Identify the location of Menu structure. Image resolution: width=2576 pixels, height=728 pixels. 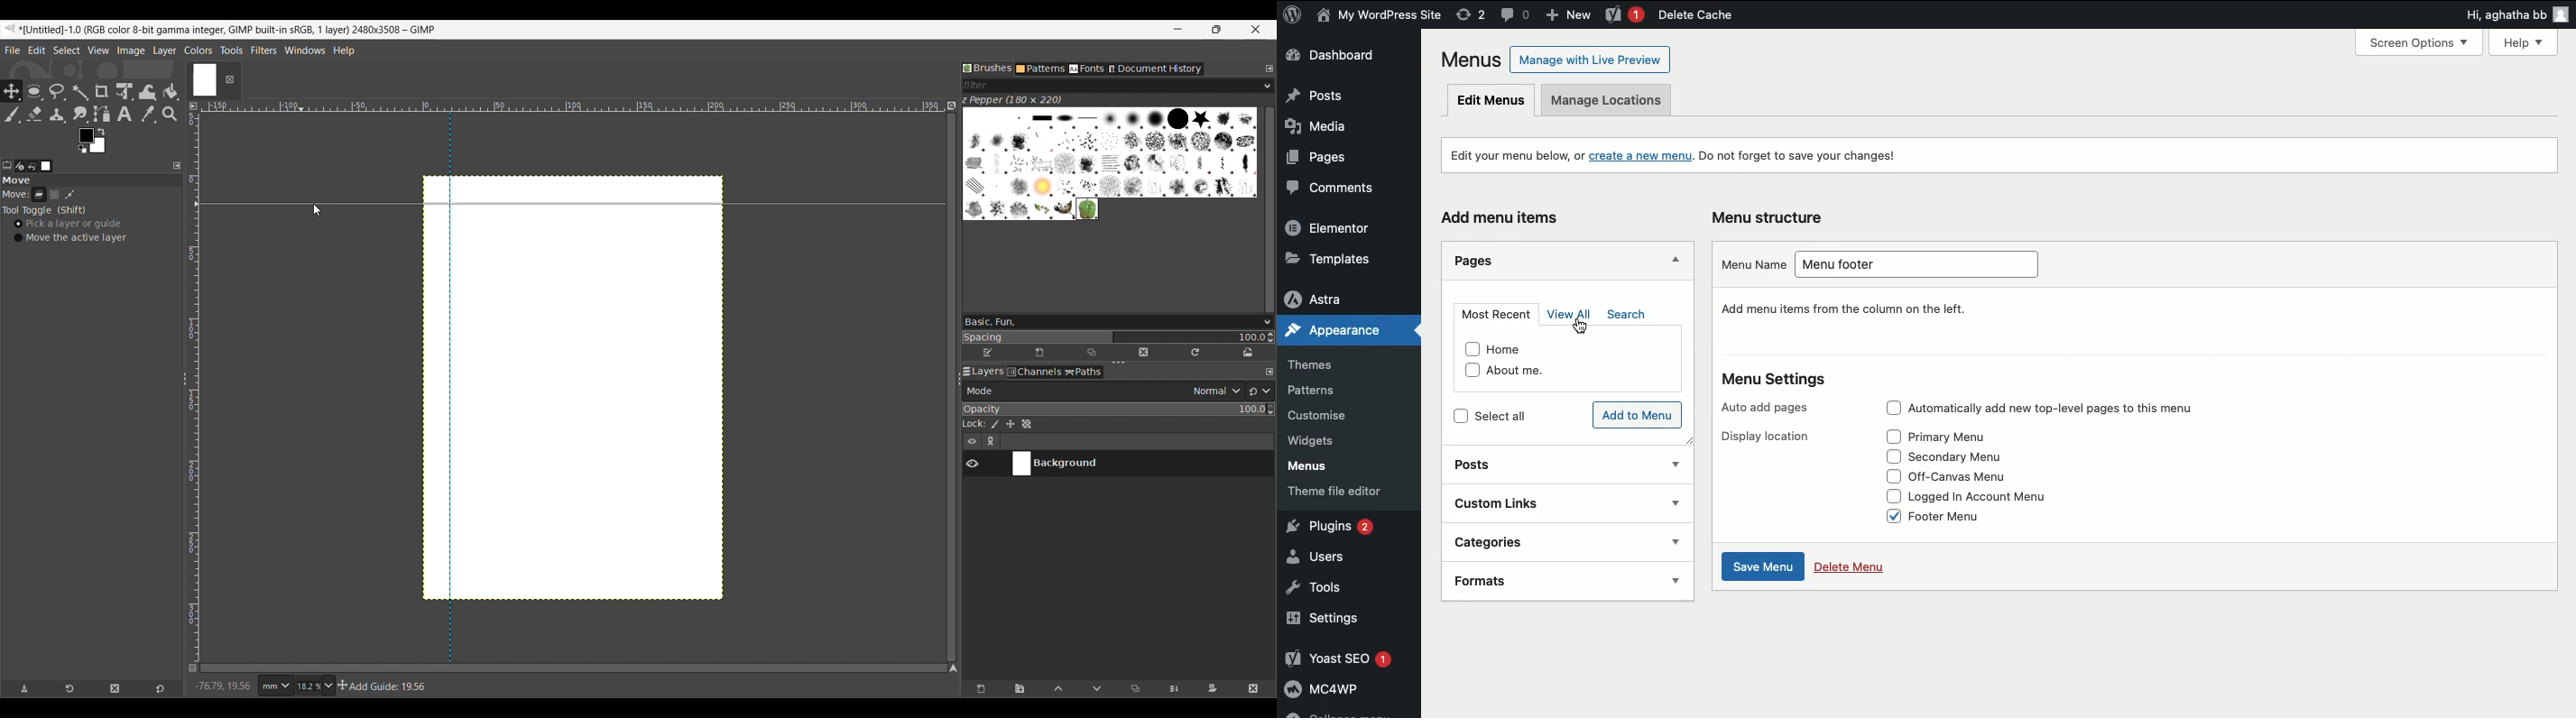
(1771, 216).